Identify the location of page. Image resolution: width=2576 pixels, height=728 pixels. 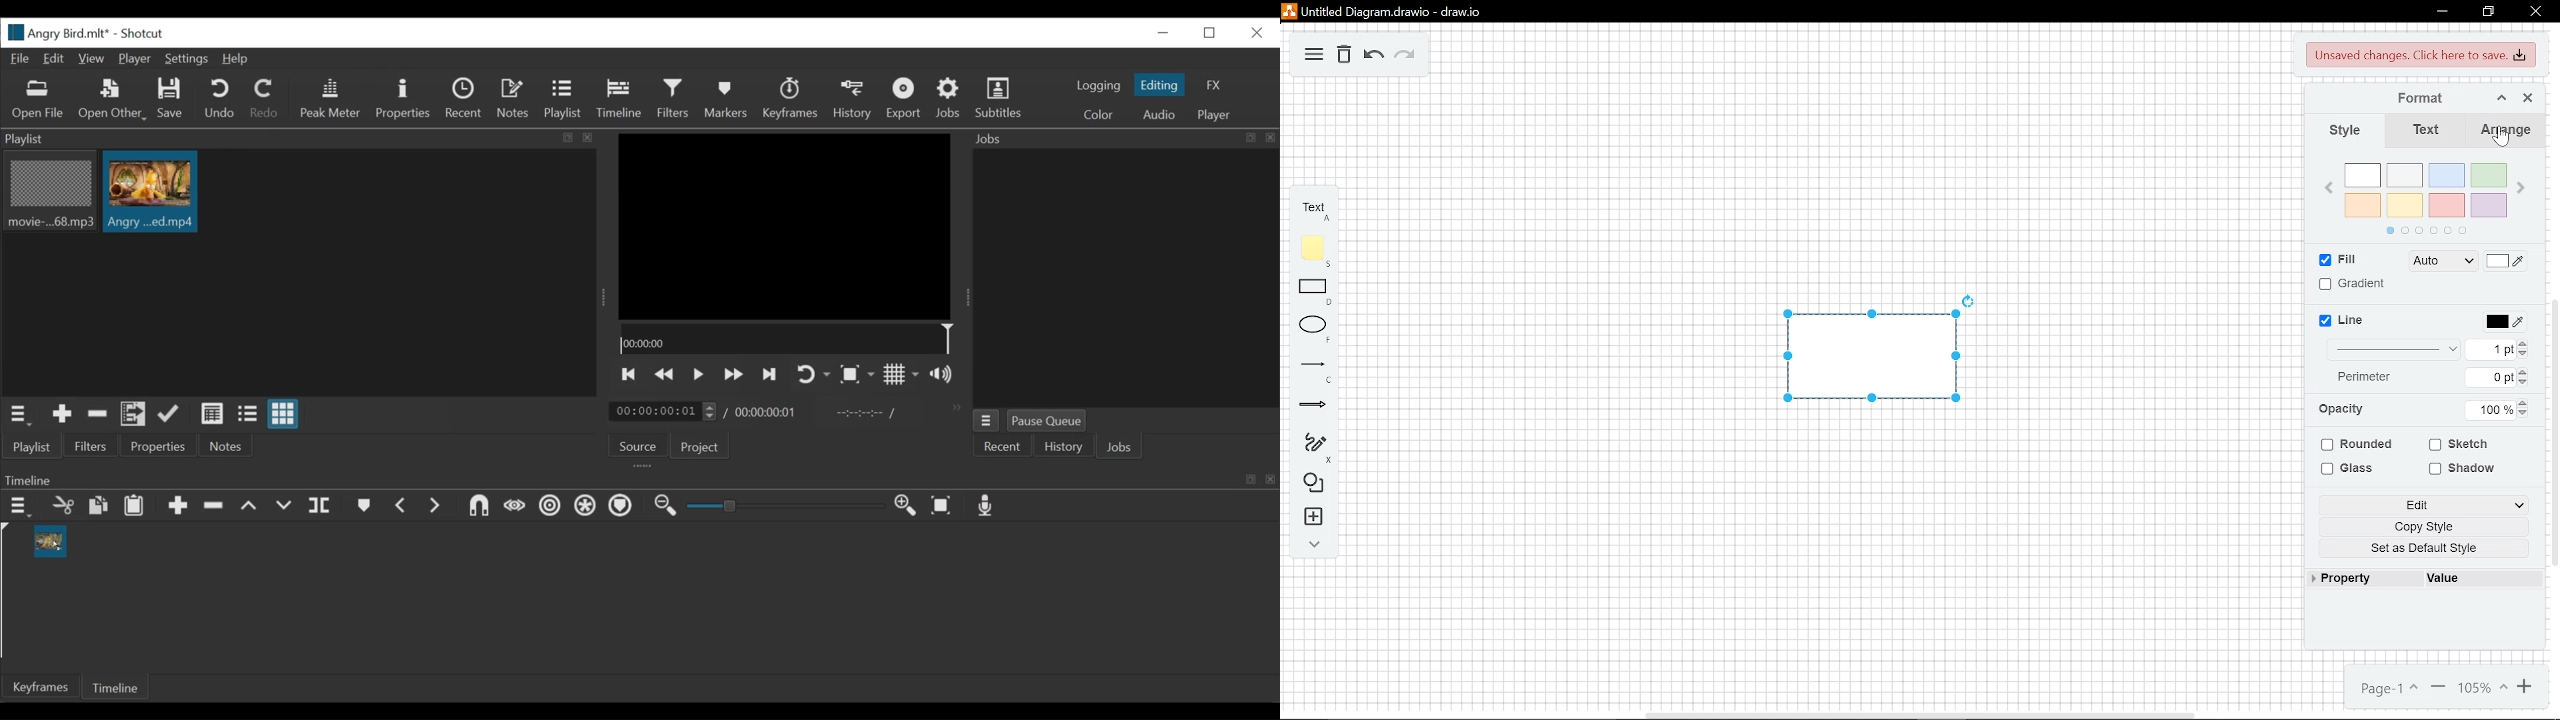
(2386, 686).